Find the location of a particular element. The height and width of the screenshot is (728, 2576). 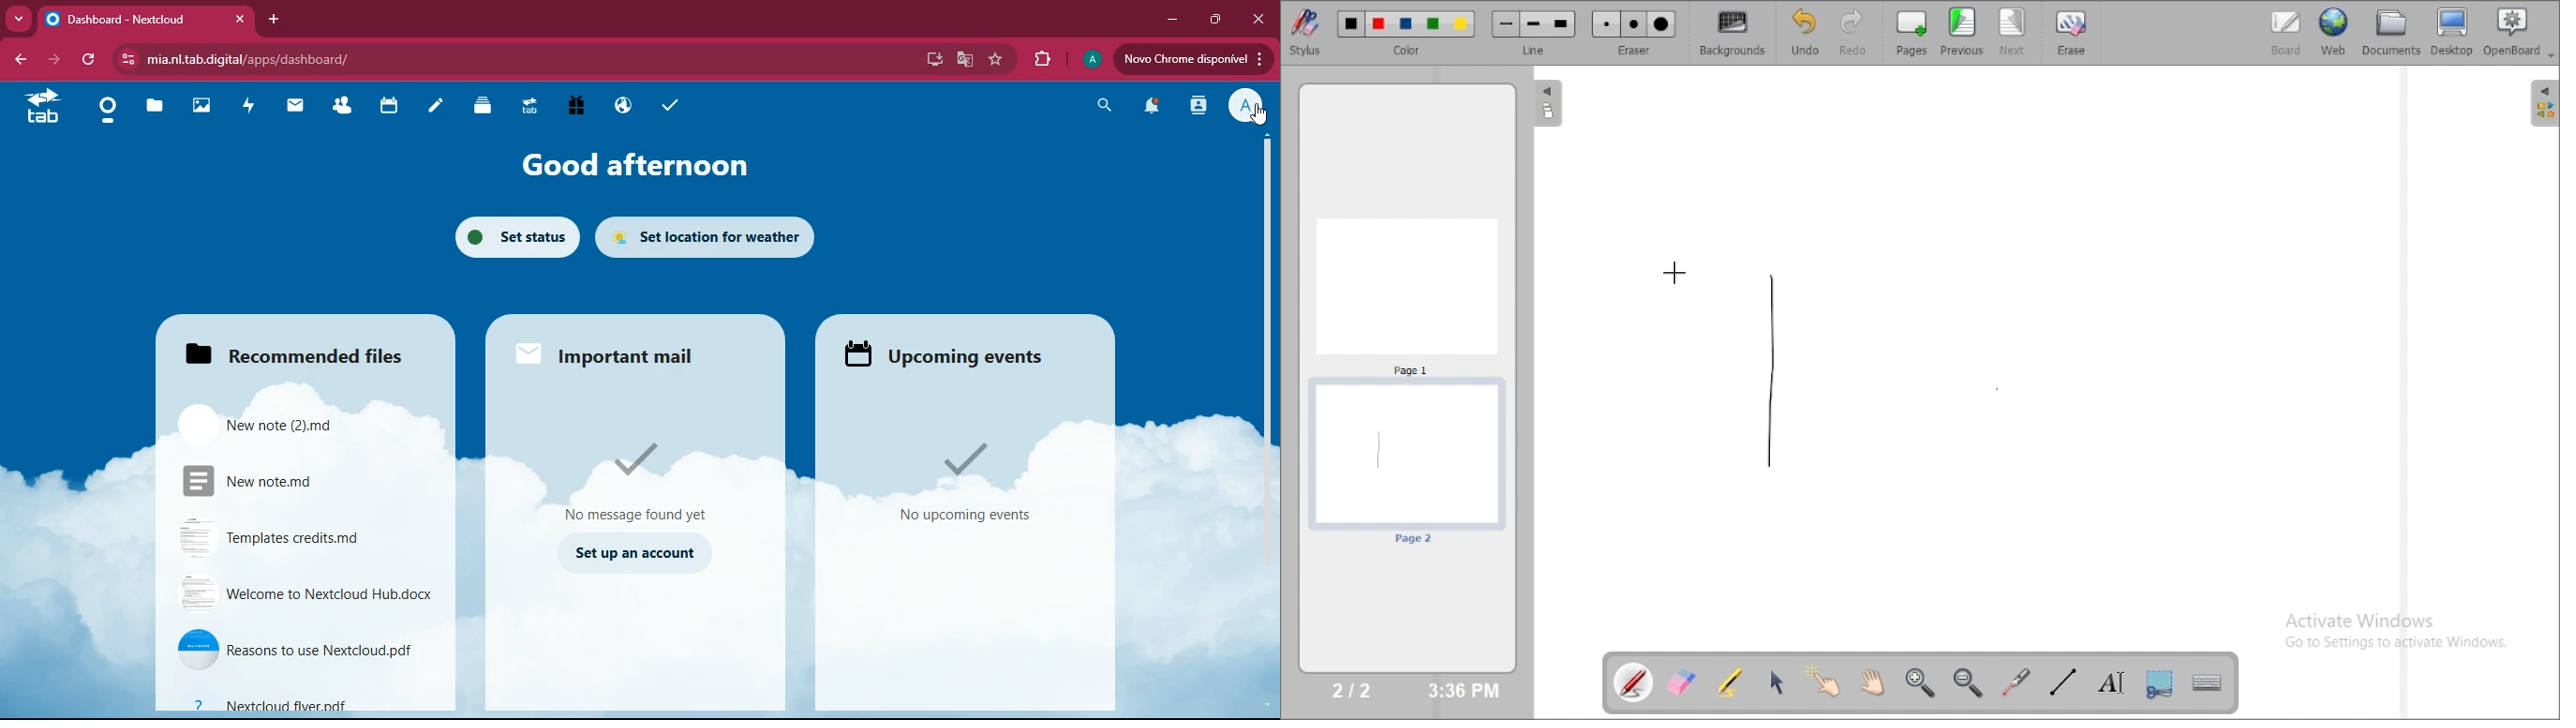

favourite is located at coordinates (993, 62).